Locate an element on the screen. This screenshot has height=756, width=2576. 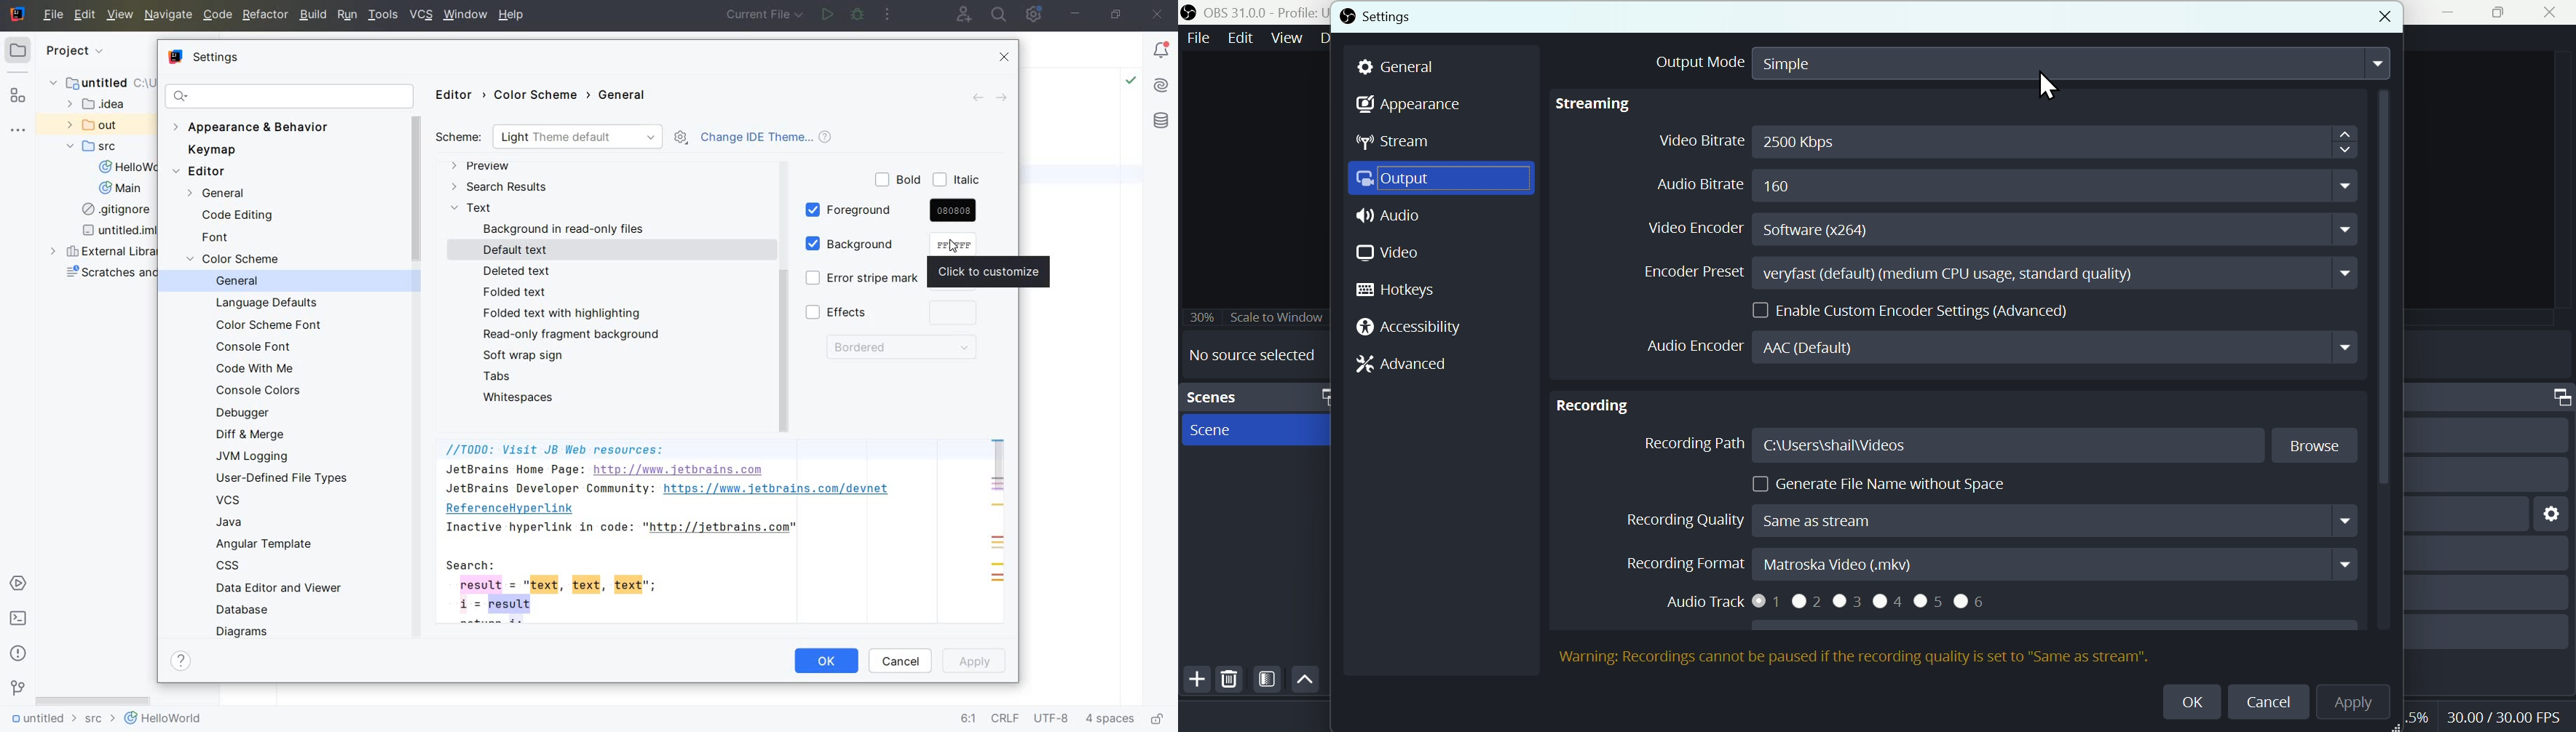
30% scale to window is located at coordinates (1254, 318).